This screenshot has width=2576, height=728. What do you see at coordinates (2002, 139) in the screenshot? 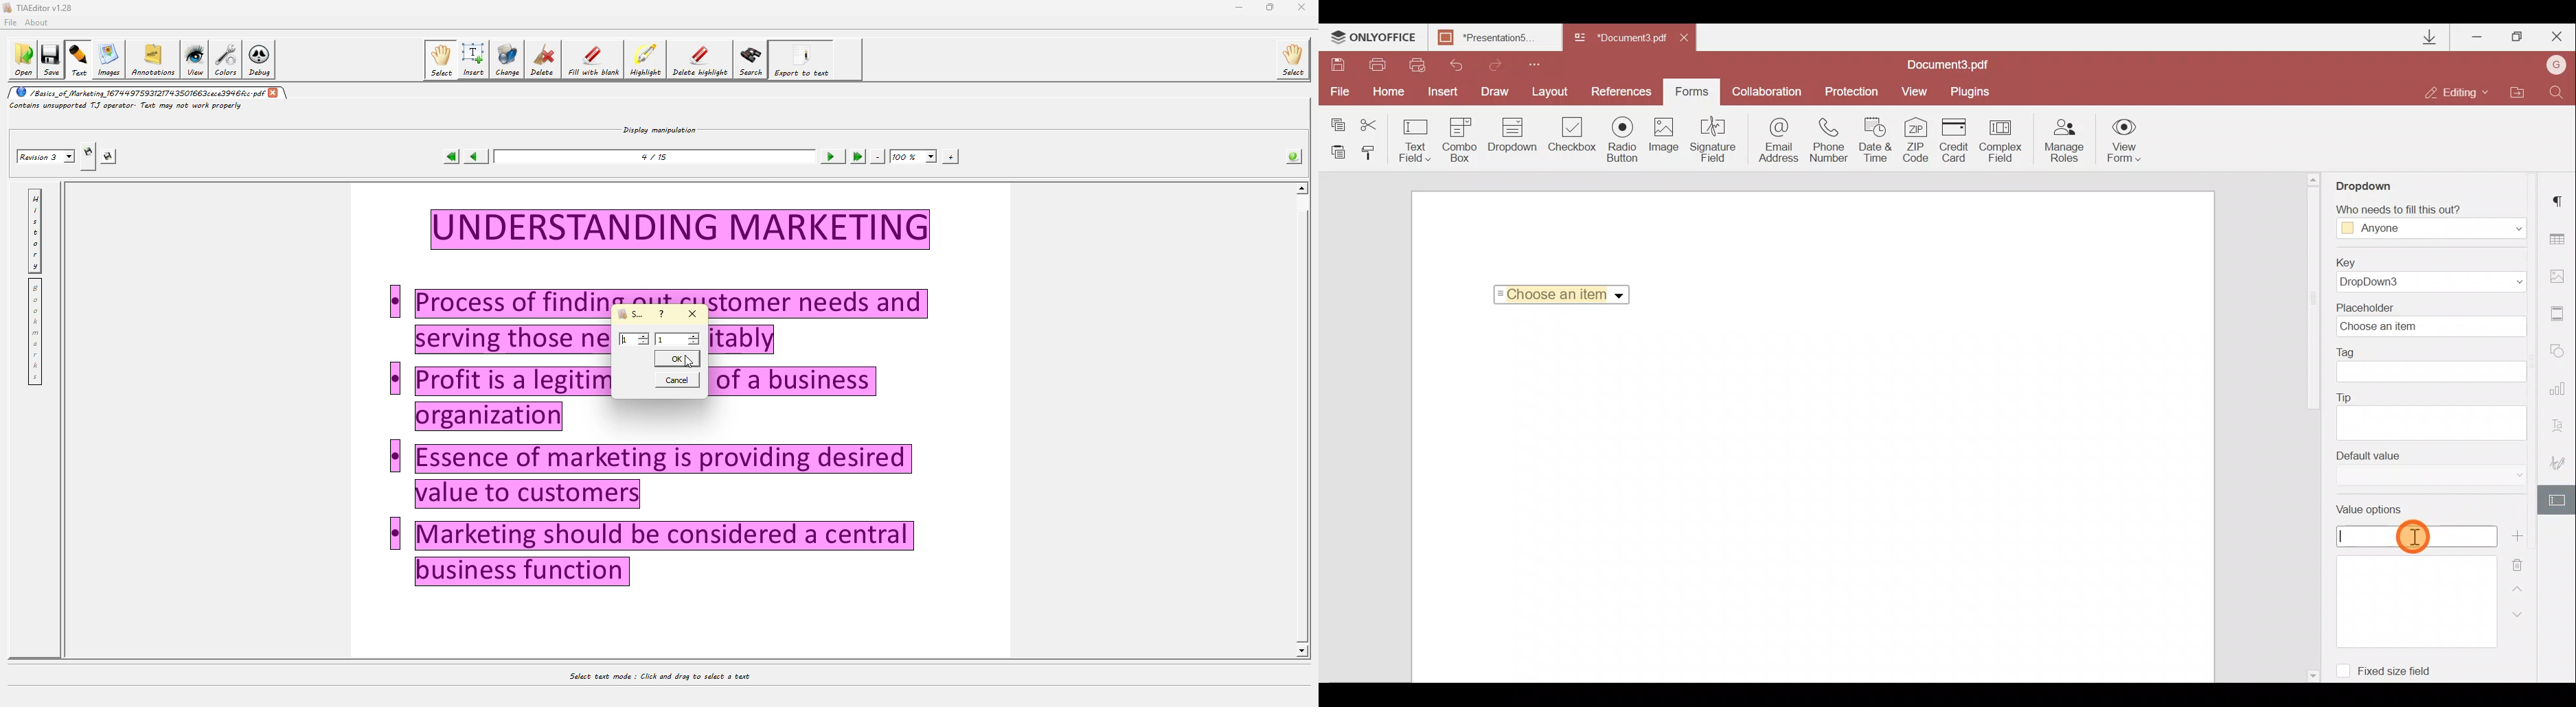
I see `Complex field` at bounding box center [2002, 139].